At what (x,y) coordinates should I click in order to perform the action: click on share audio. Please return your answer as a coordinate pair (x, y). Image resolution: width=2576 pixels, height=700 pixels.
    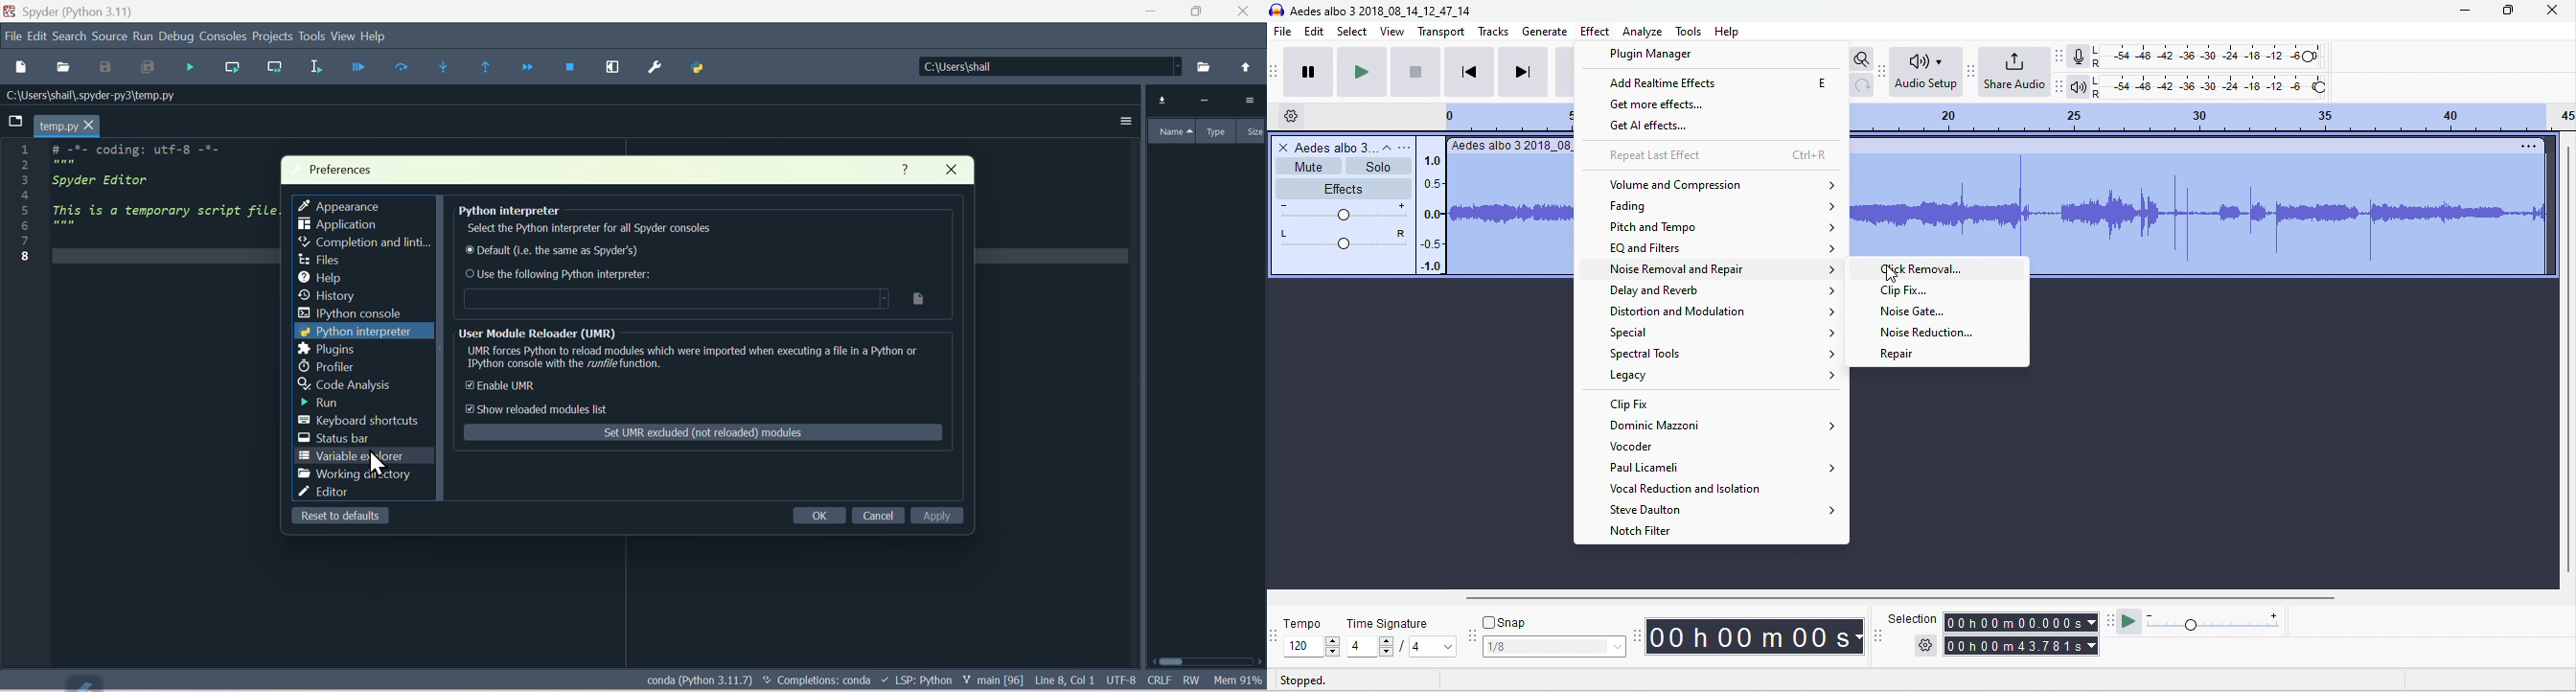
    Looking at the image, I should click on (2015, 73).